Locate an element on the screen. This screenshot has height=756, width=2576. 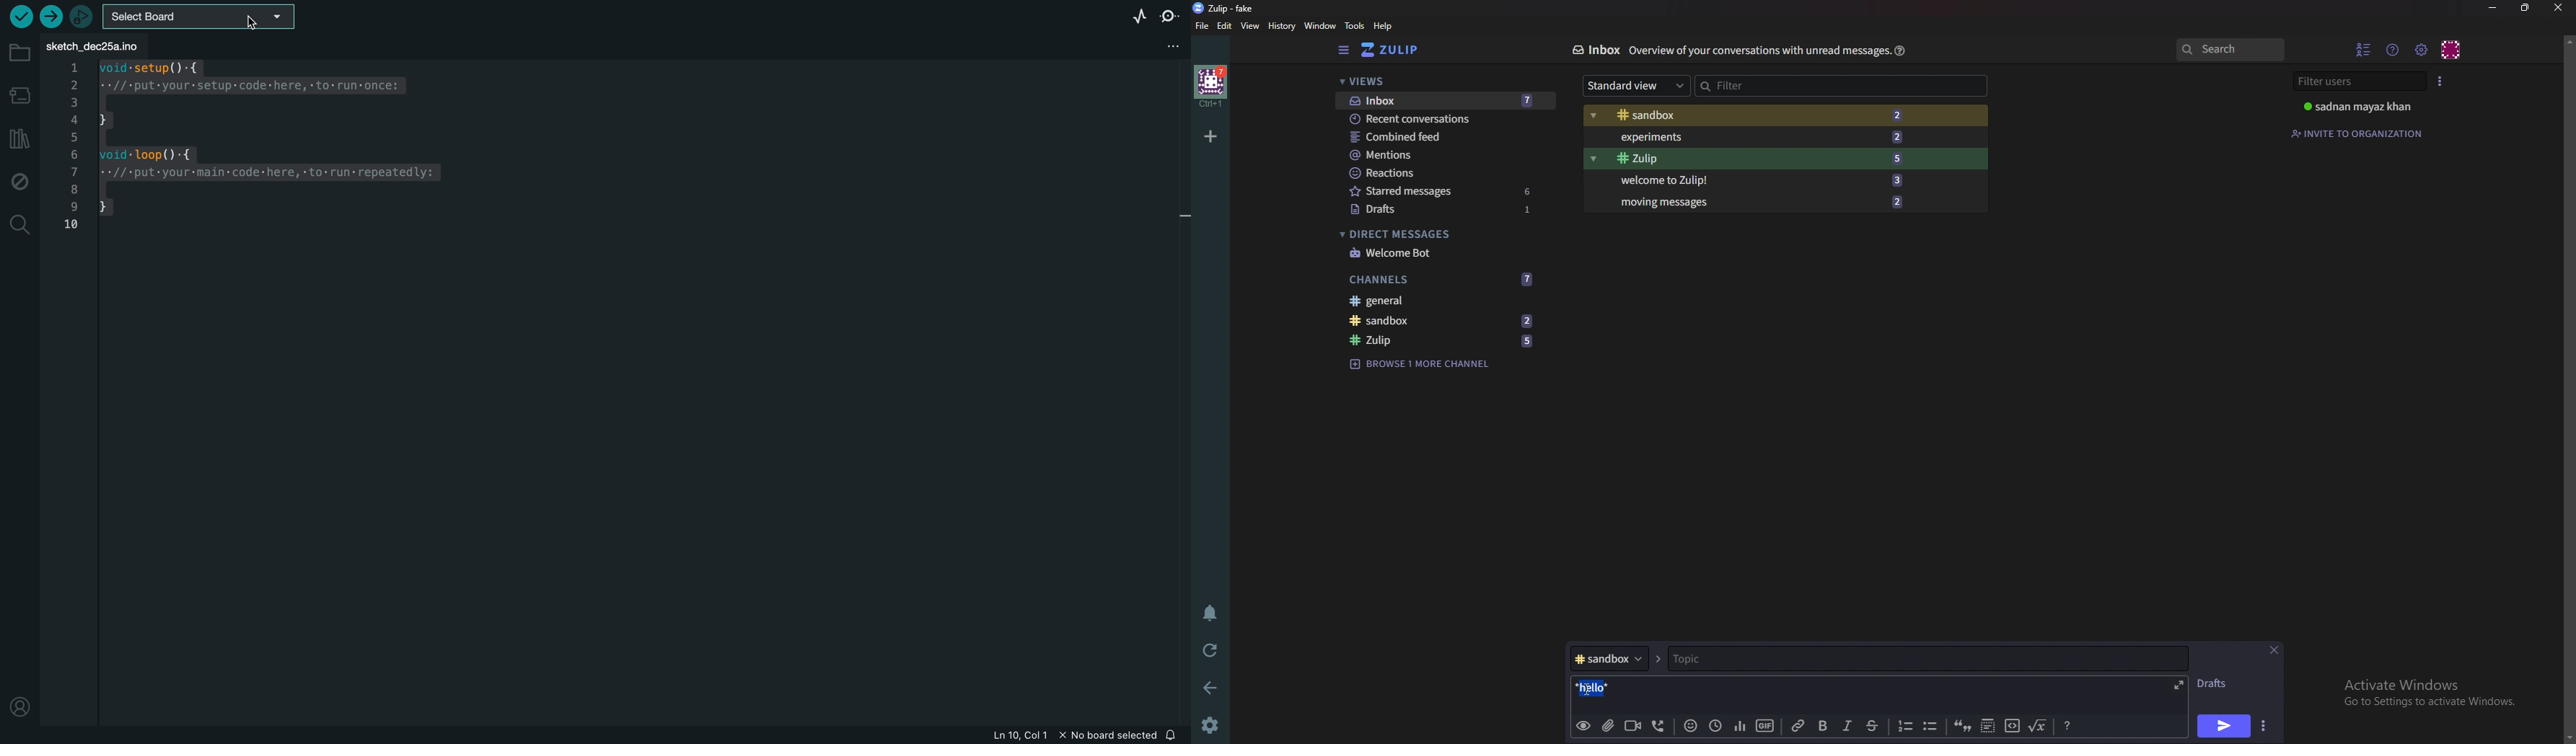
Browse 1 more channel is located at coordinates (1424, 364).